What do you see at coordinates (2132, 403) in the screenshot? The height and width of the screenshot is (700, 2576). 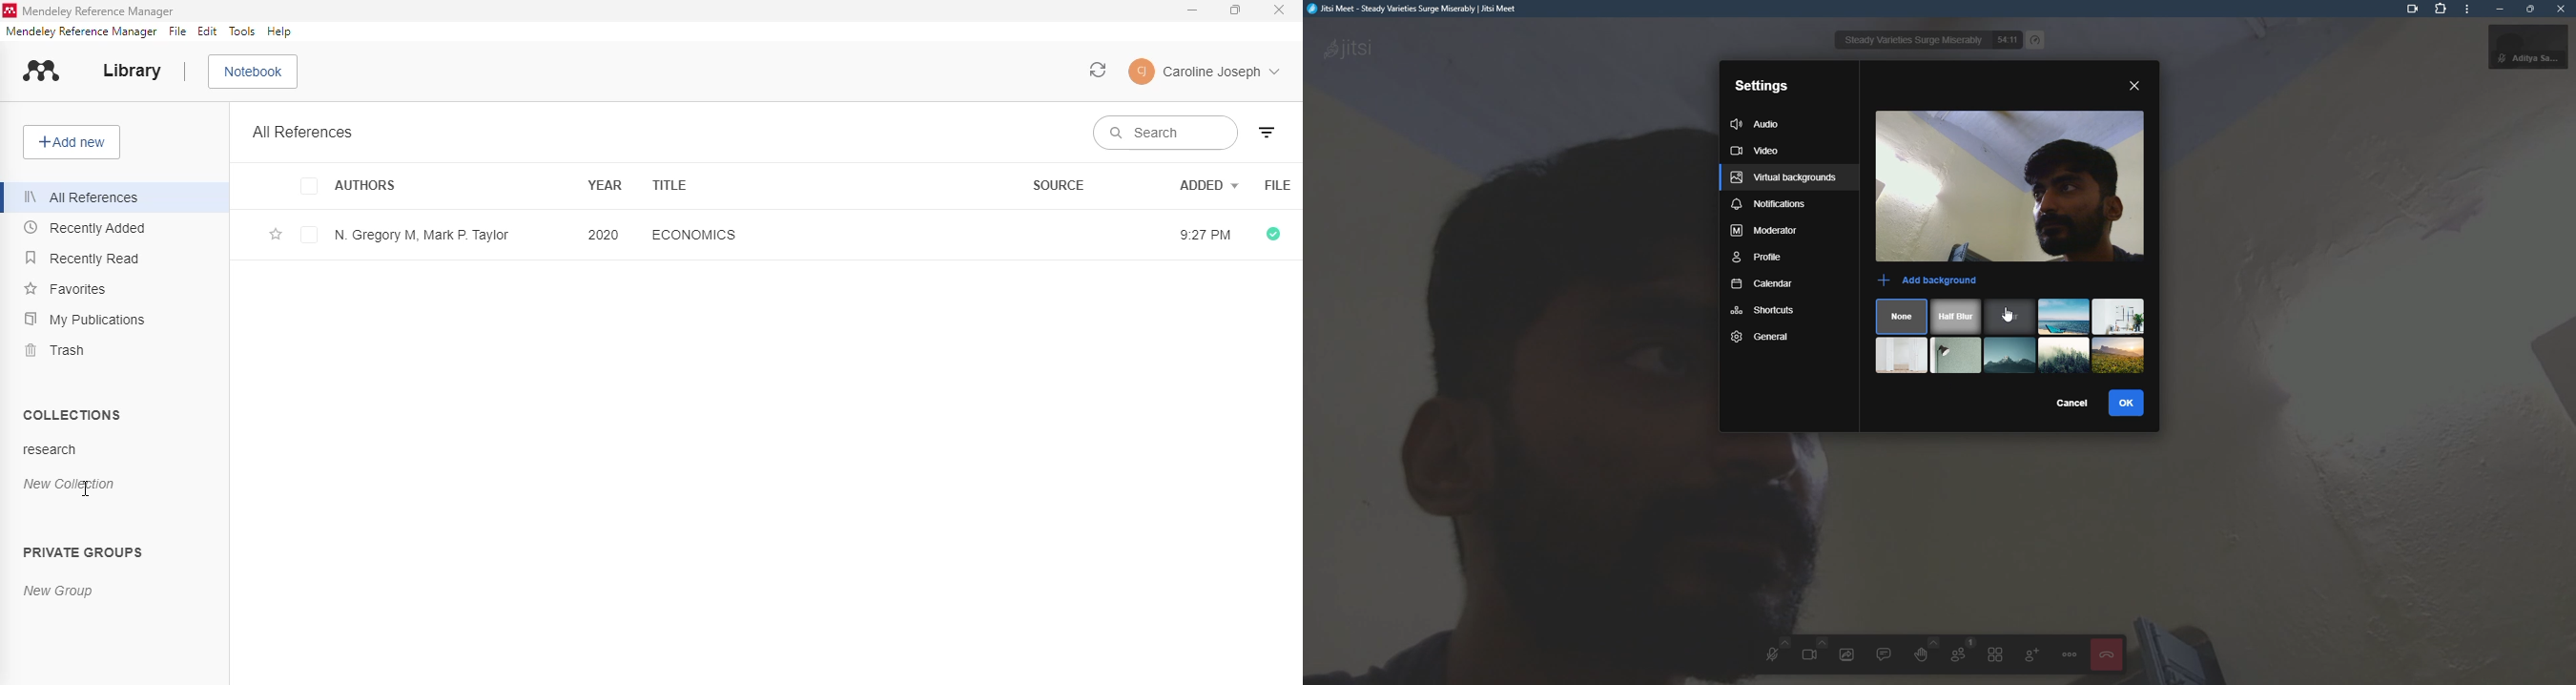 I see `ok` at bounding box center [2132, 403].